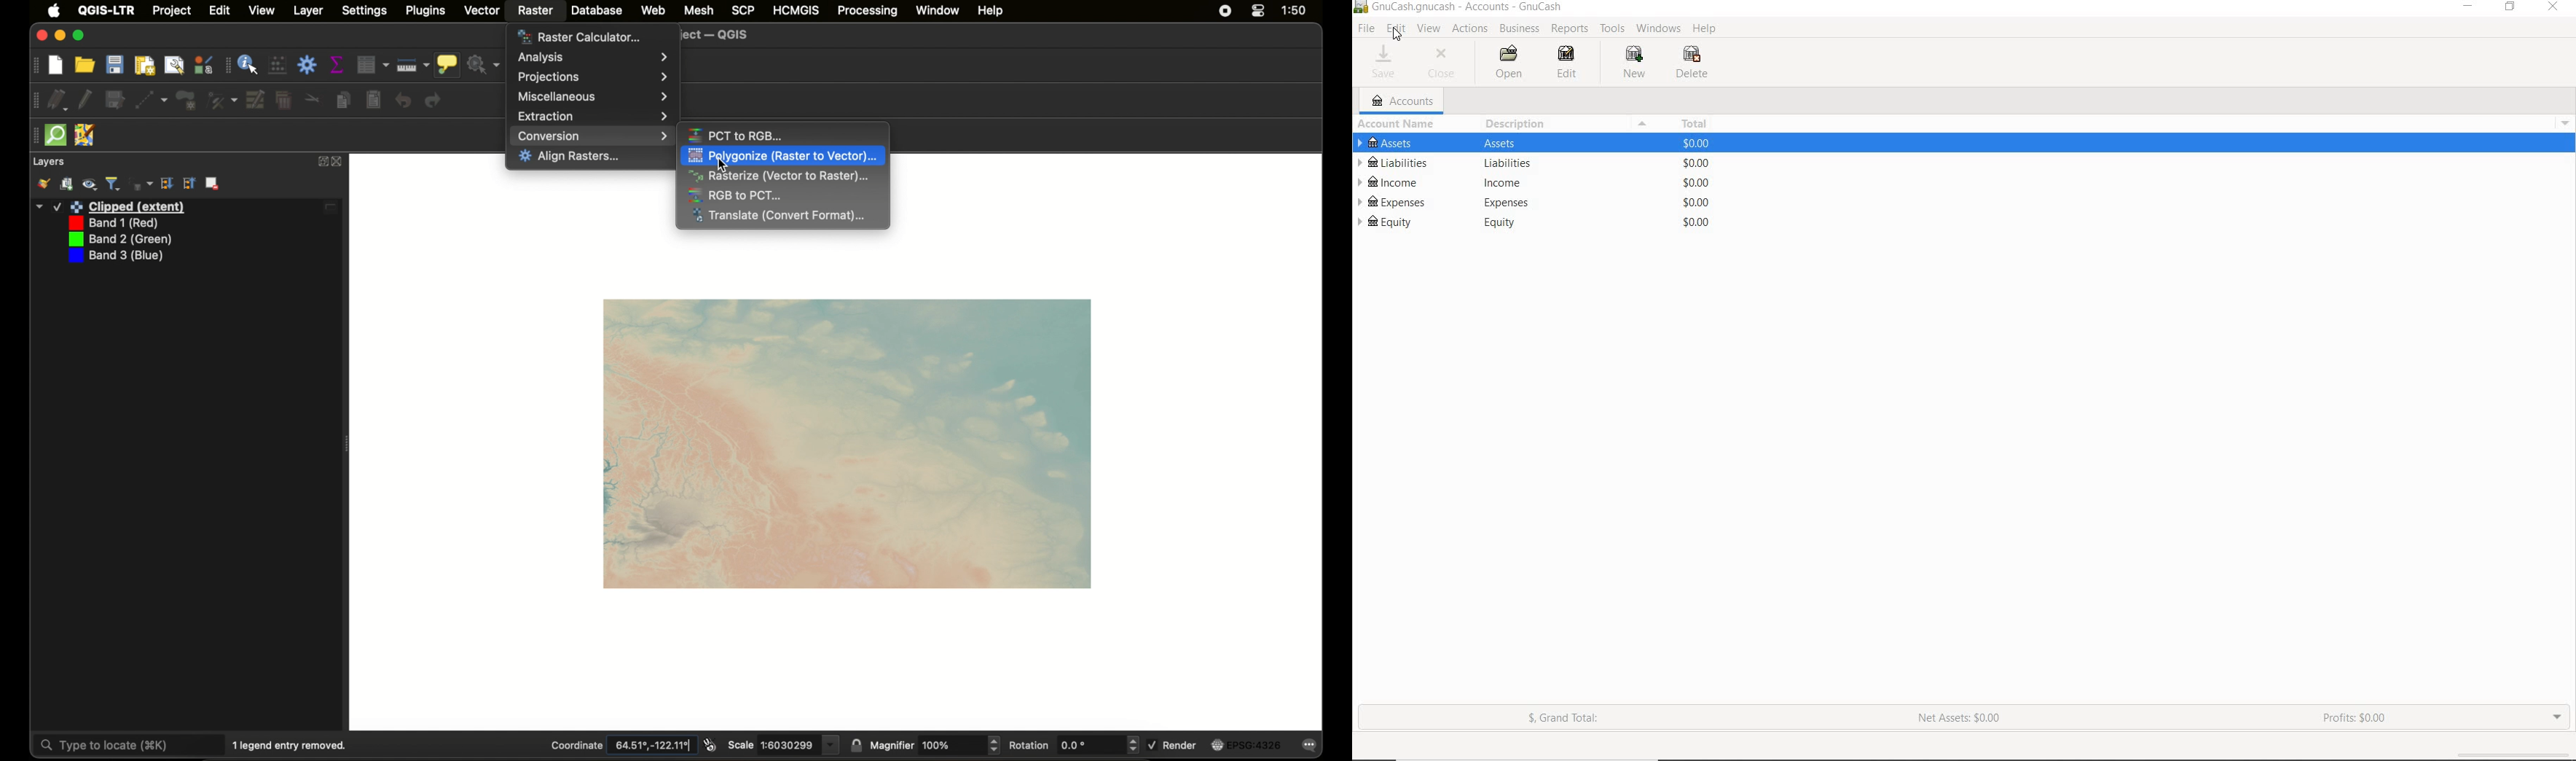 This screenshot has width=2576, height=784. Describe the element at coordinates (106, 10) in the screenshot. I see `QGIS - LTR` at that location.